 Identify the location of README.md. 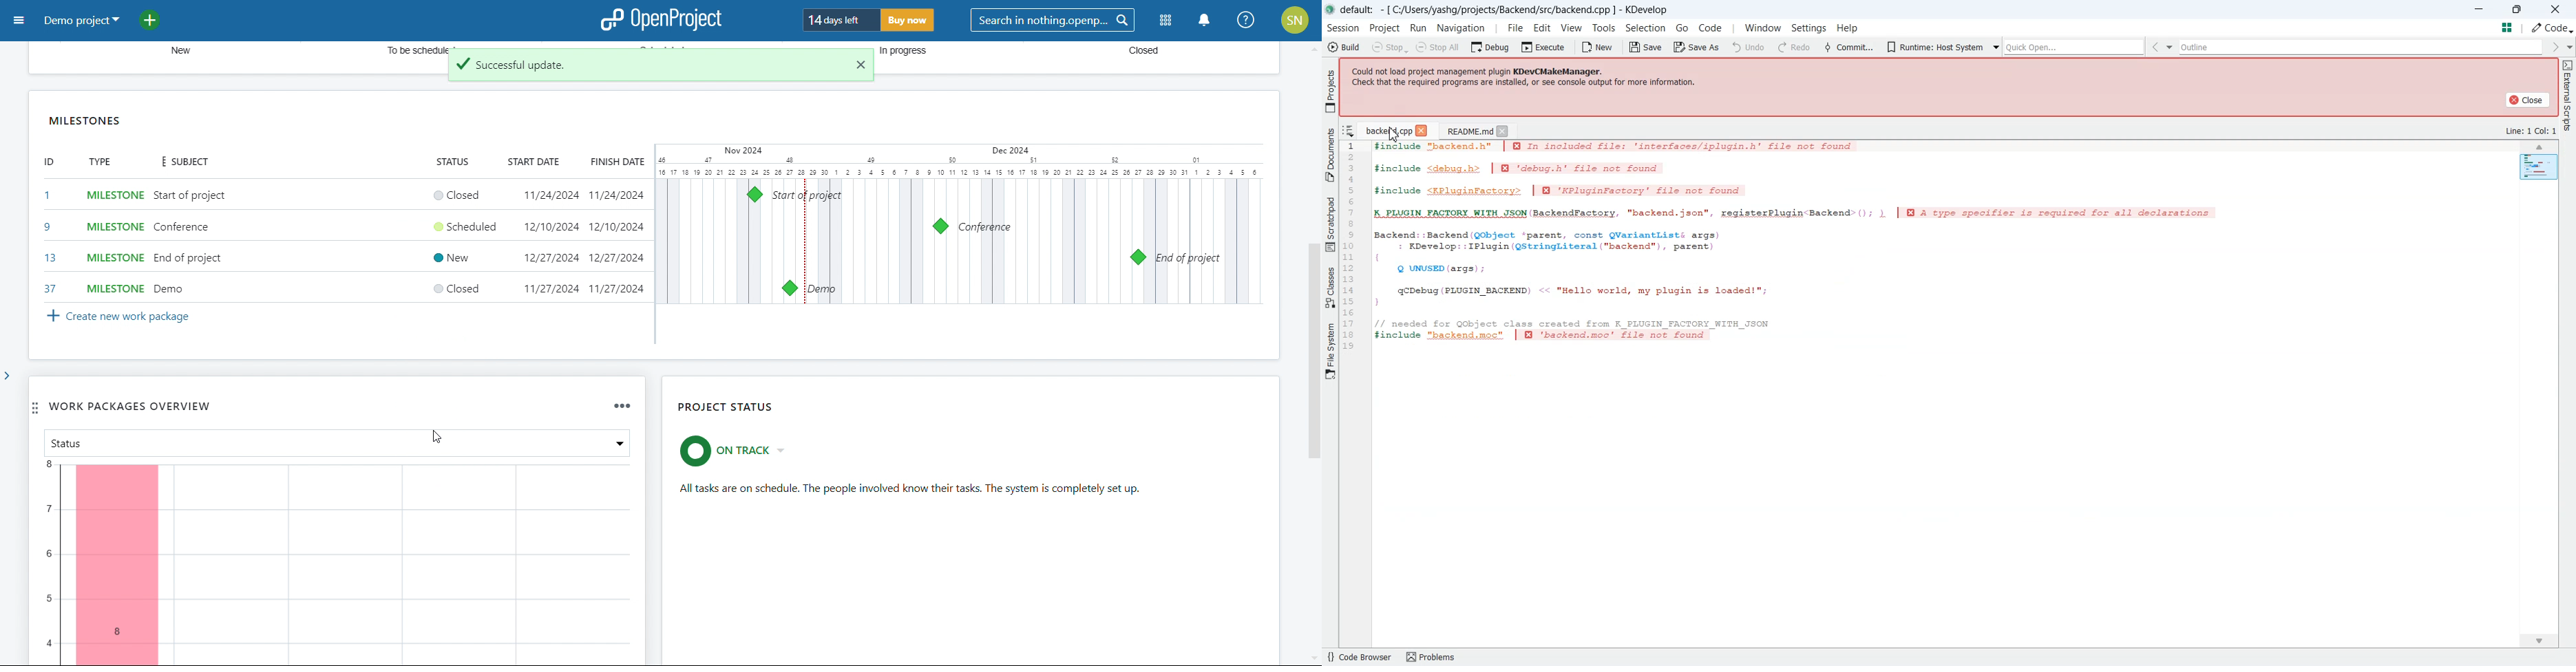
(1468, 130).